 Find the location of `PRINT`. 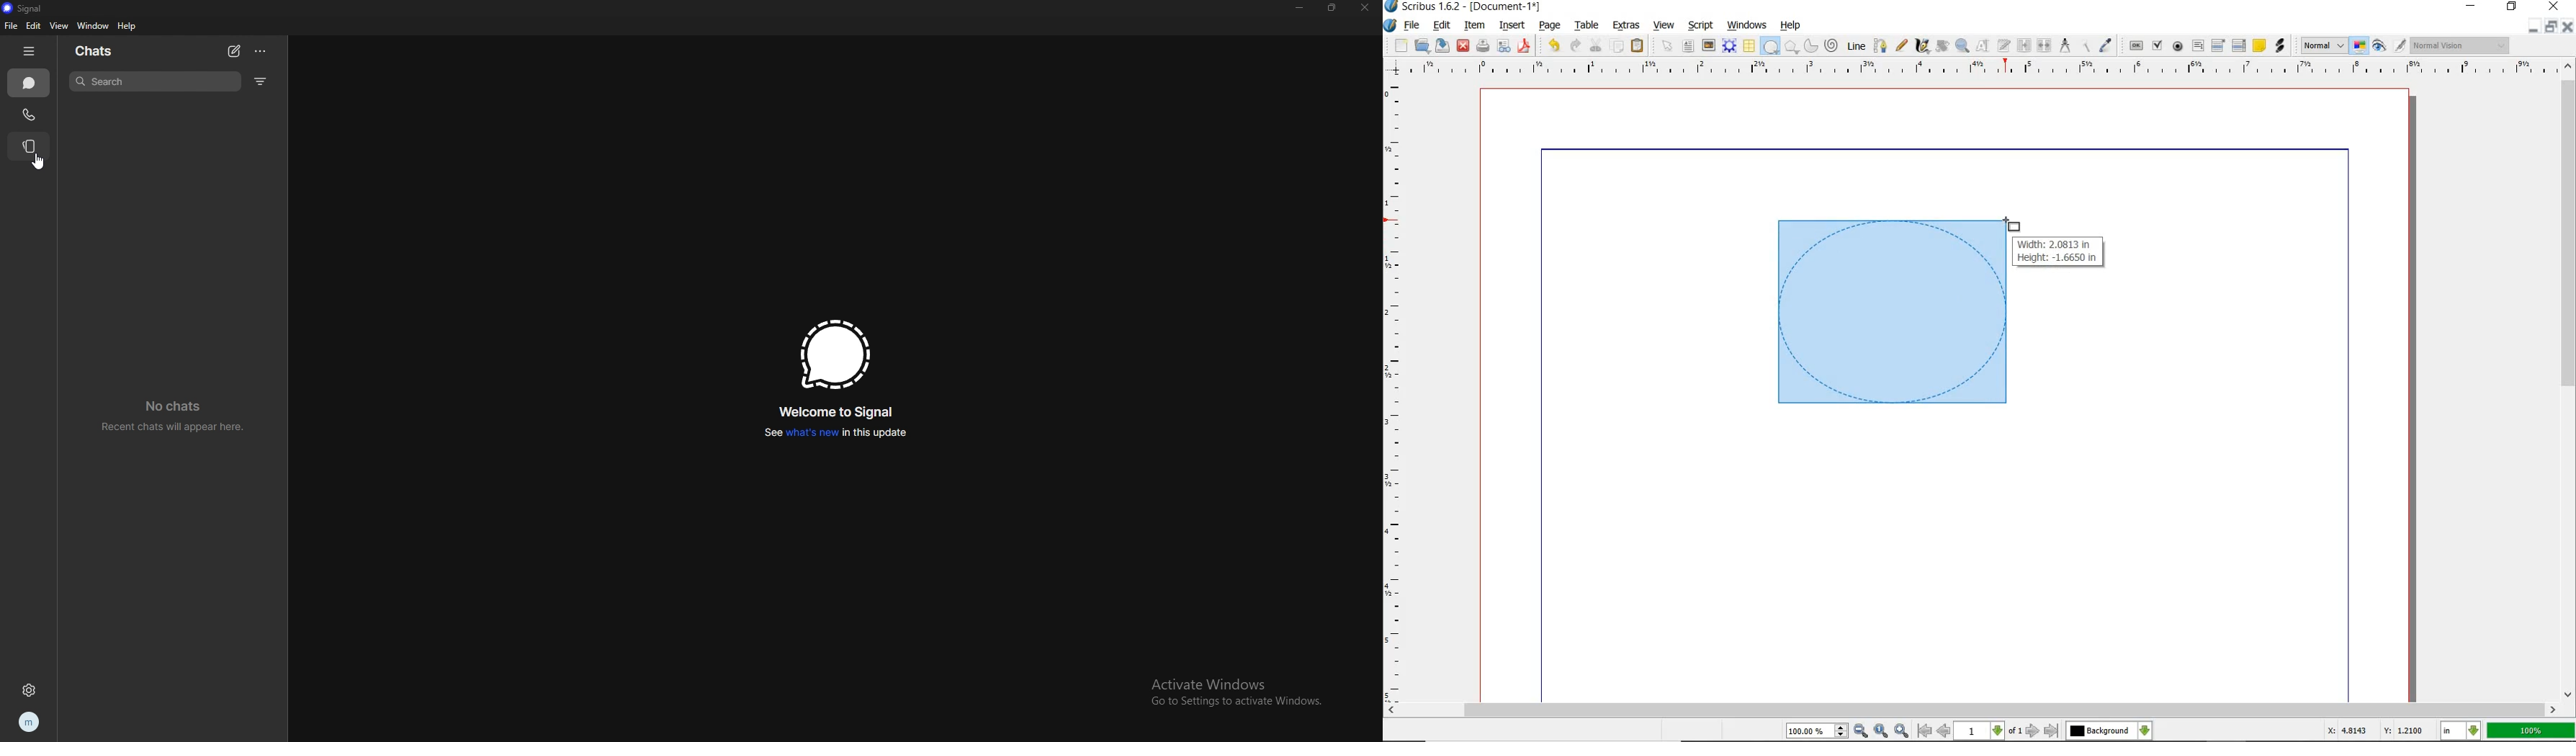

PRINT is located at coordinates (1483, 47).